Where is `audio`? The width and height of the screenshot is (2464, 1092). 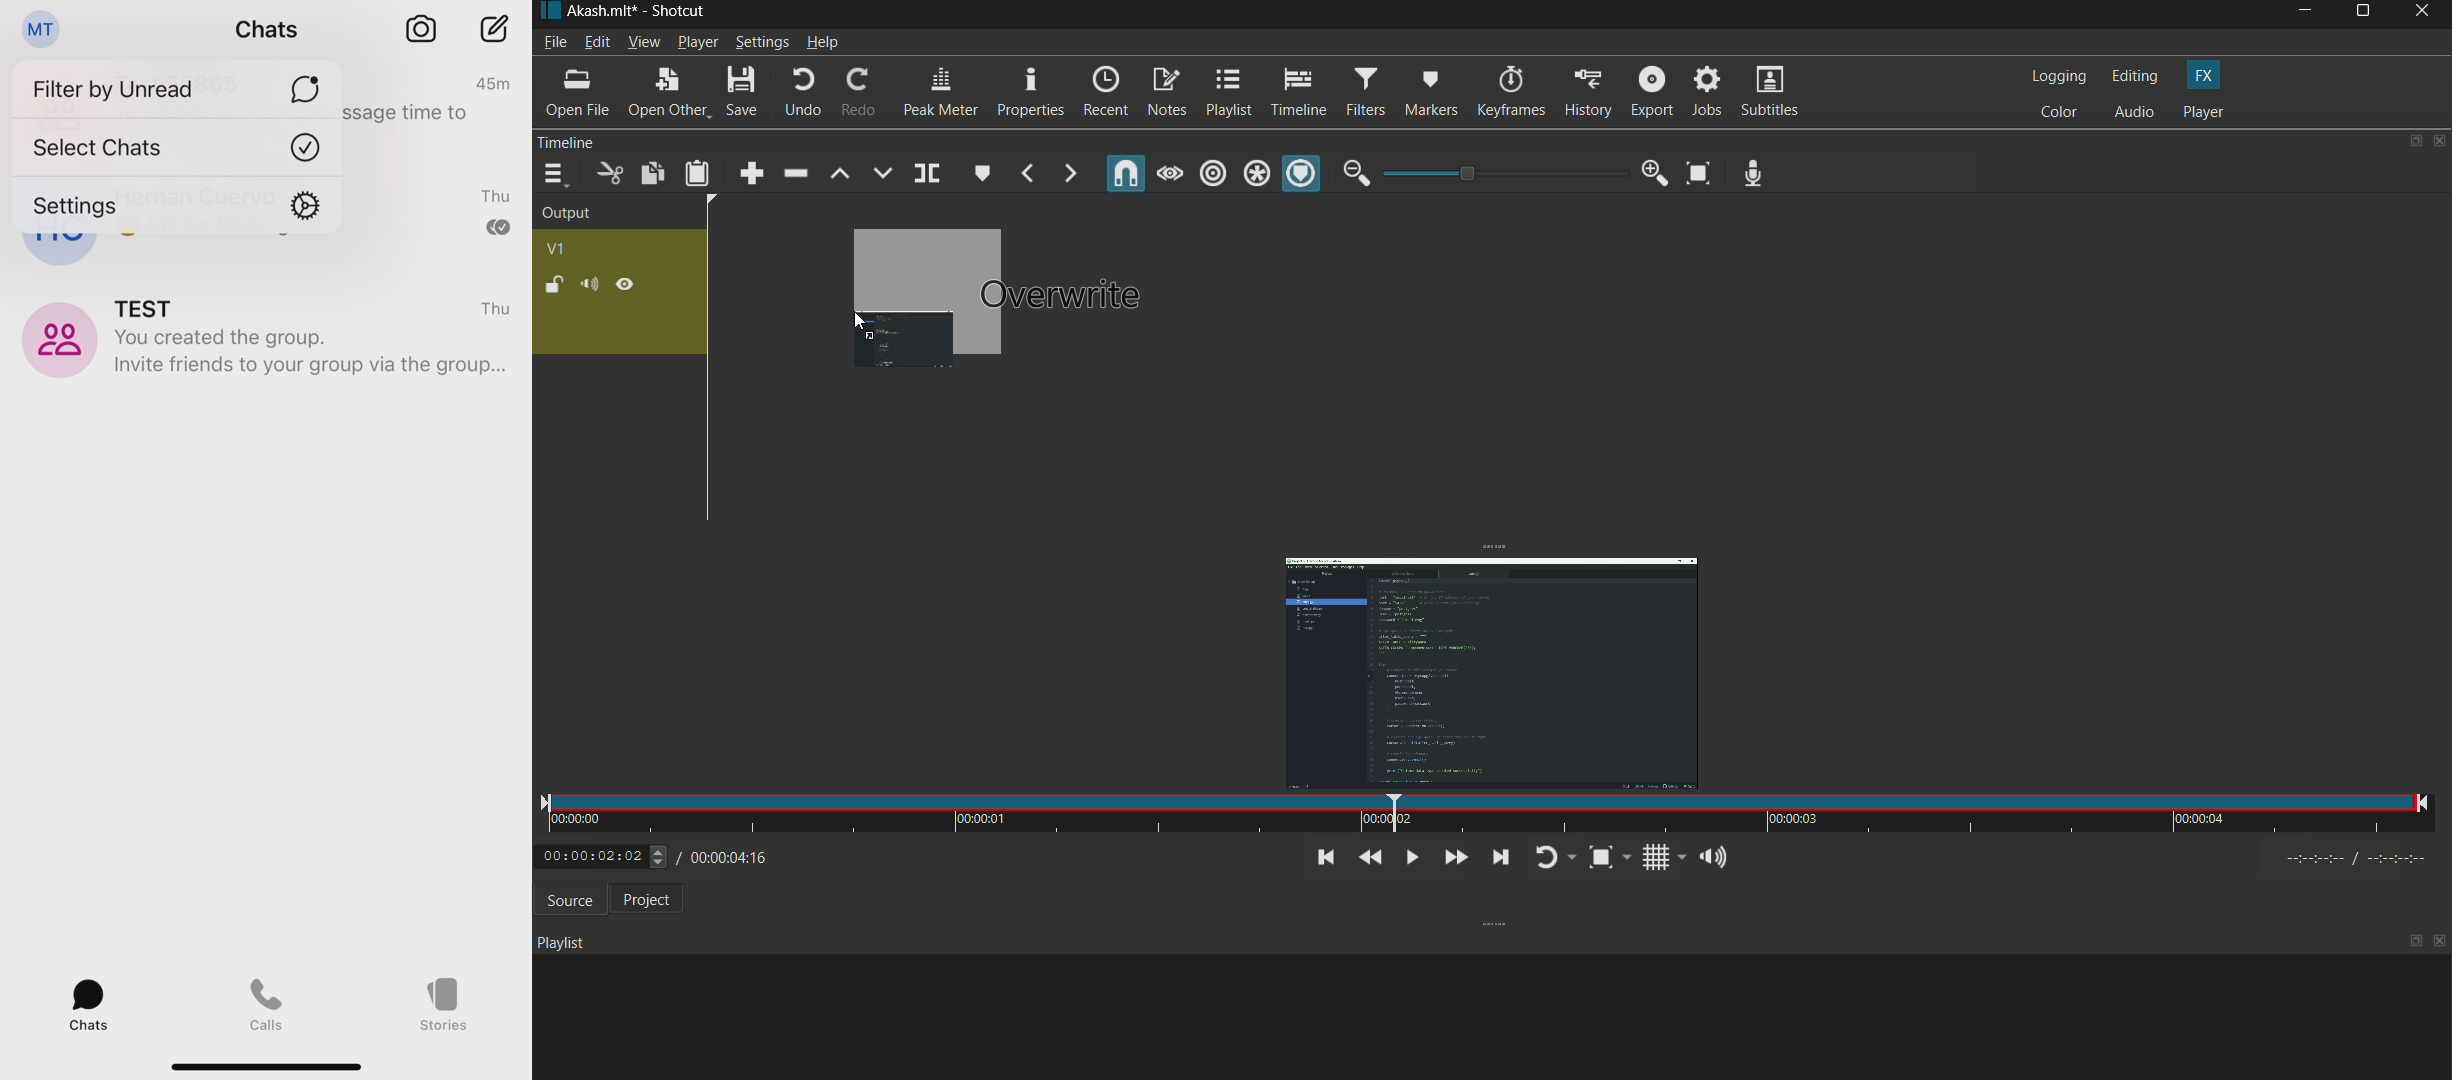 audio is located at coordinates (2135, 113).